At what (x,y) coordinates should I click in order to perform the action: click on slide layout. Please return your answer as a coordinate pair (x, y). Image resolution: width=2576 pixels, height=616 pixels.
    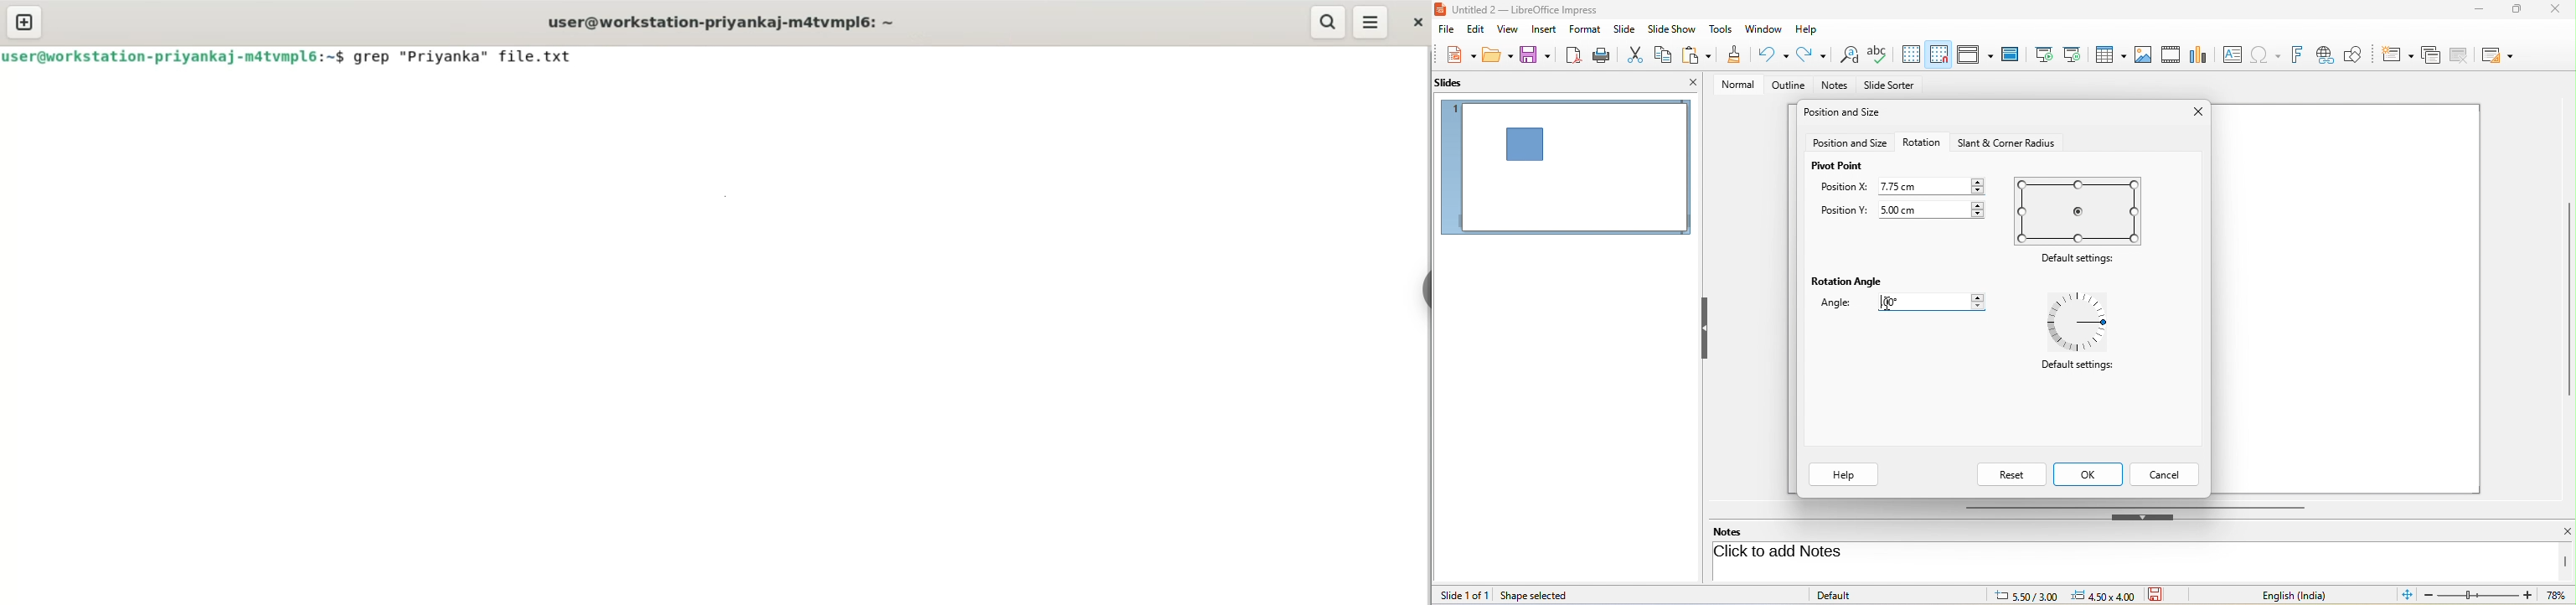
    Looking at the image, I should click on (2501, 54).